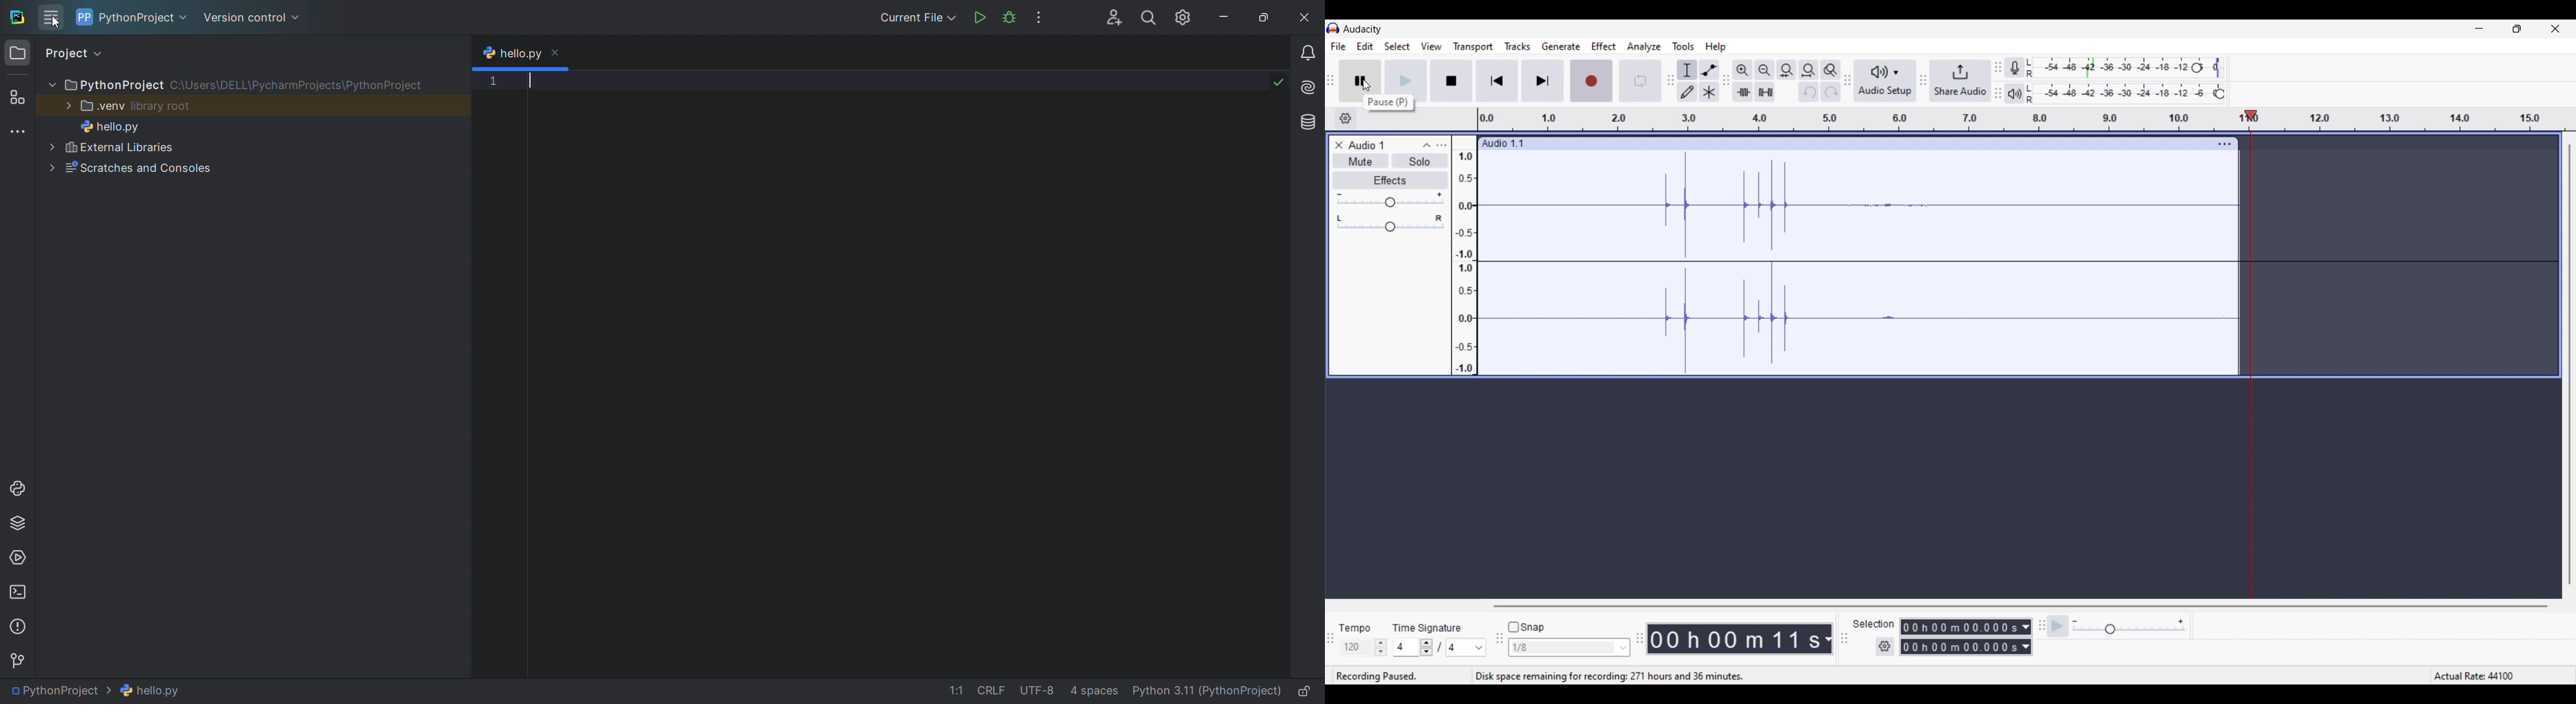  Describe the element at coordinates (1637, 636) in the screenshot. I see `toolbar` at that location.